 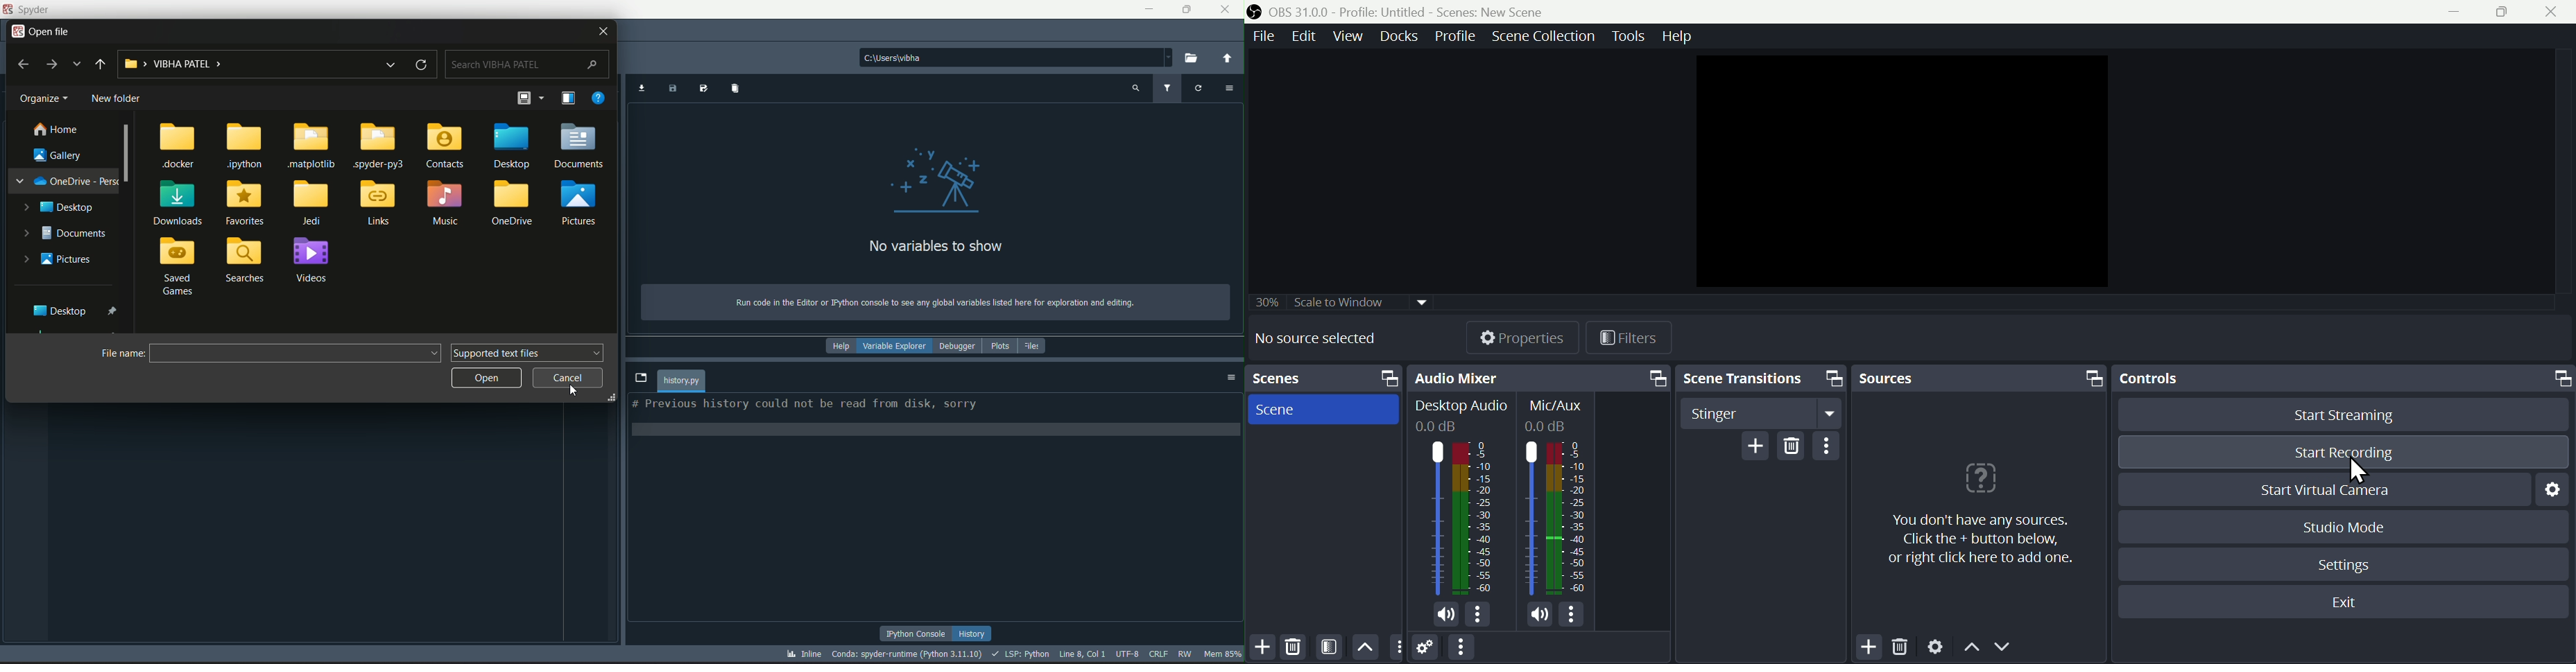 I want to click on organize, so click(x=46, y=99).